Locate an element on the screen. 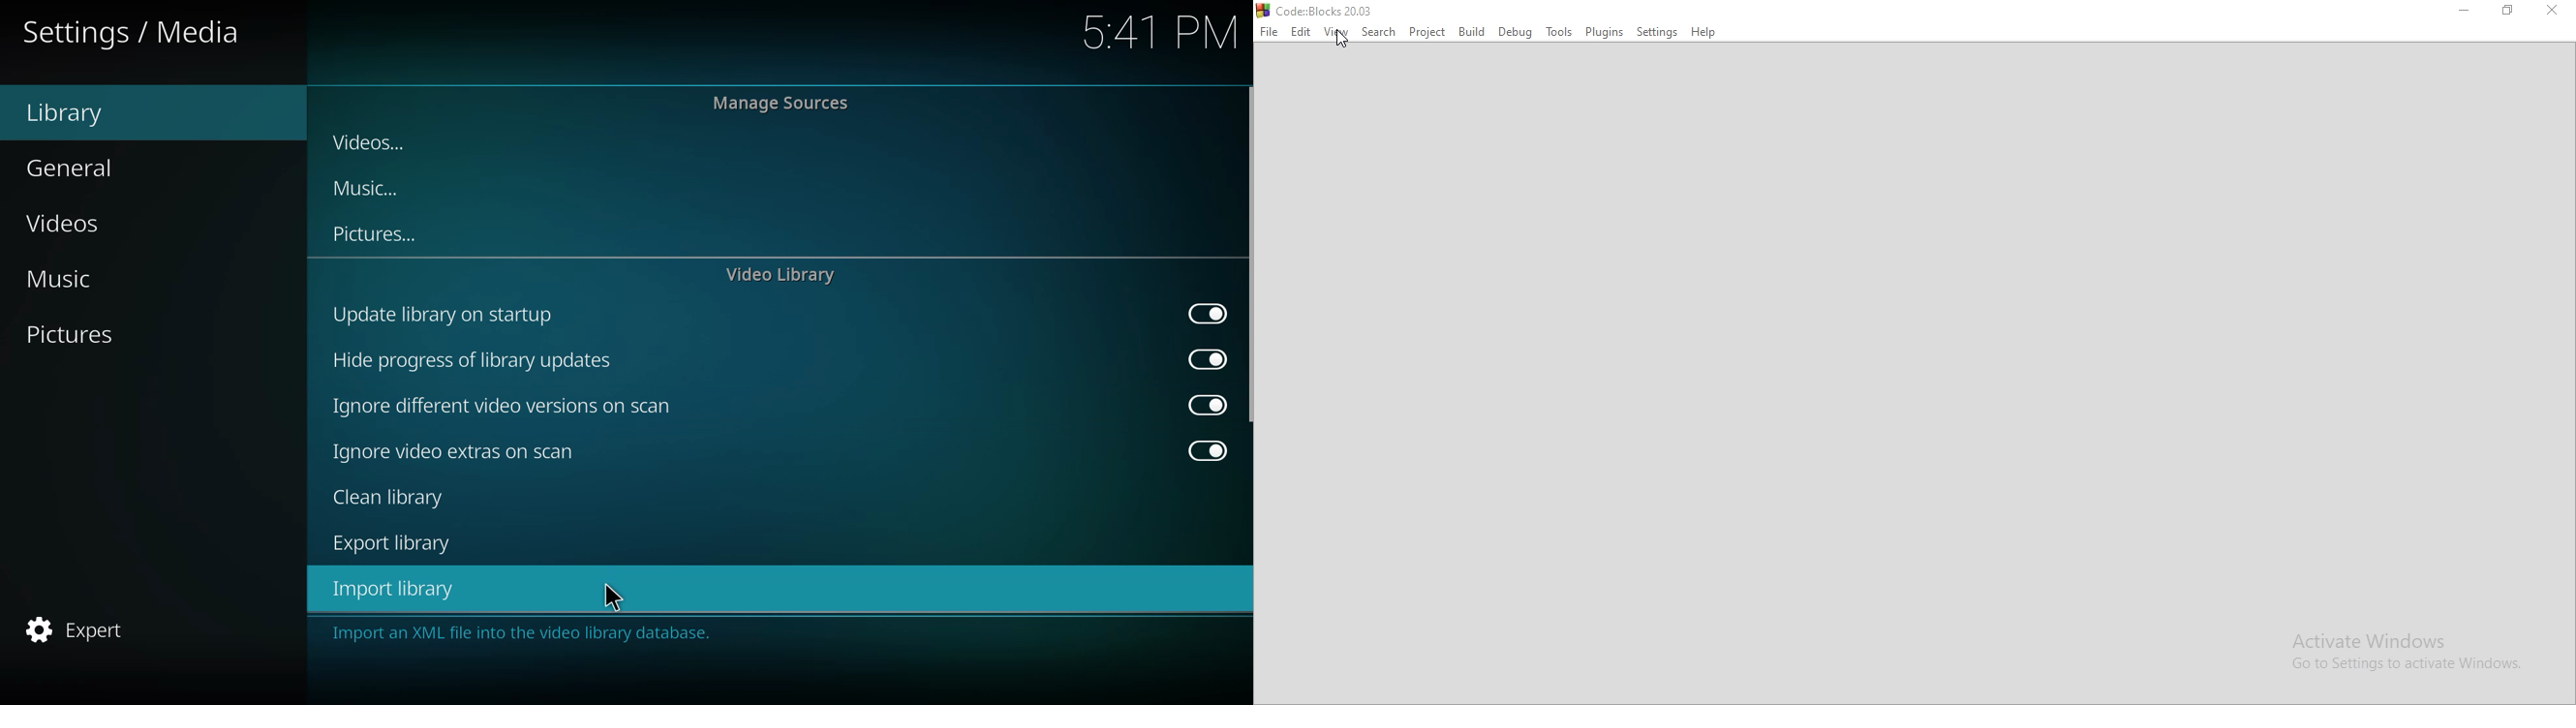 The height and width of the screenshot is (728, 2576). cursor is located at coordinates (612, 600).